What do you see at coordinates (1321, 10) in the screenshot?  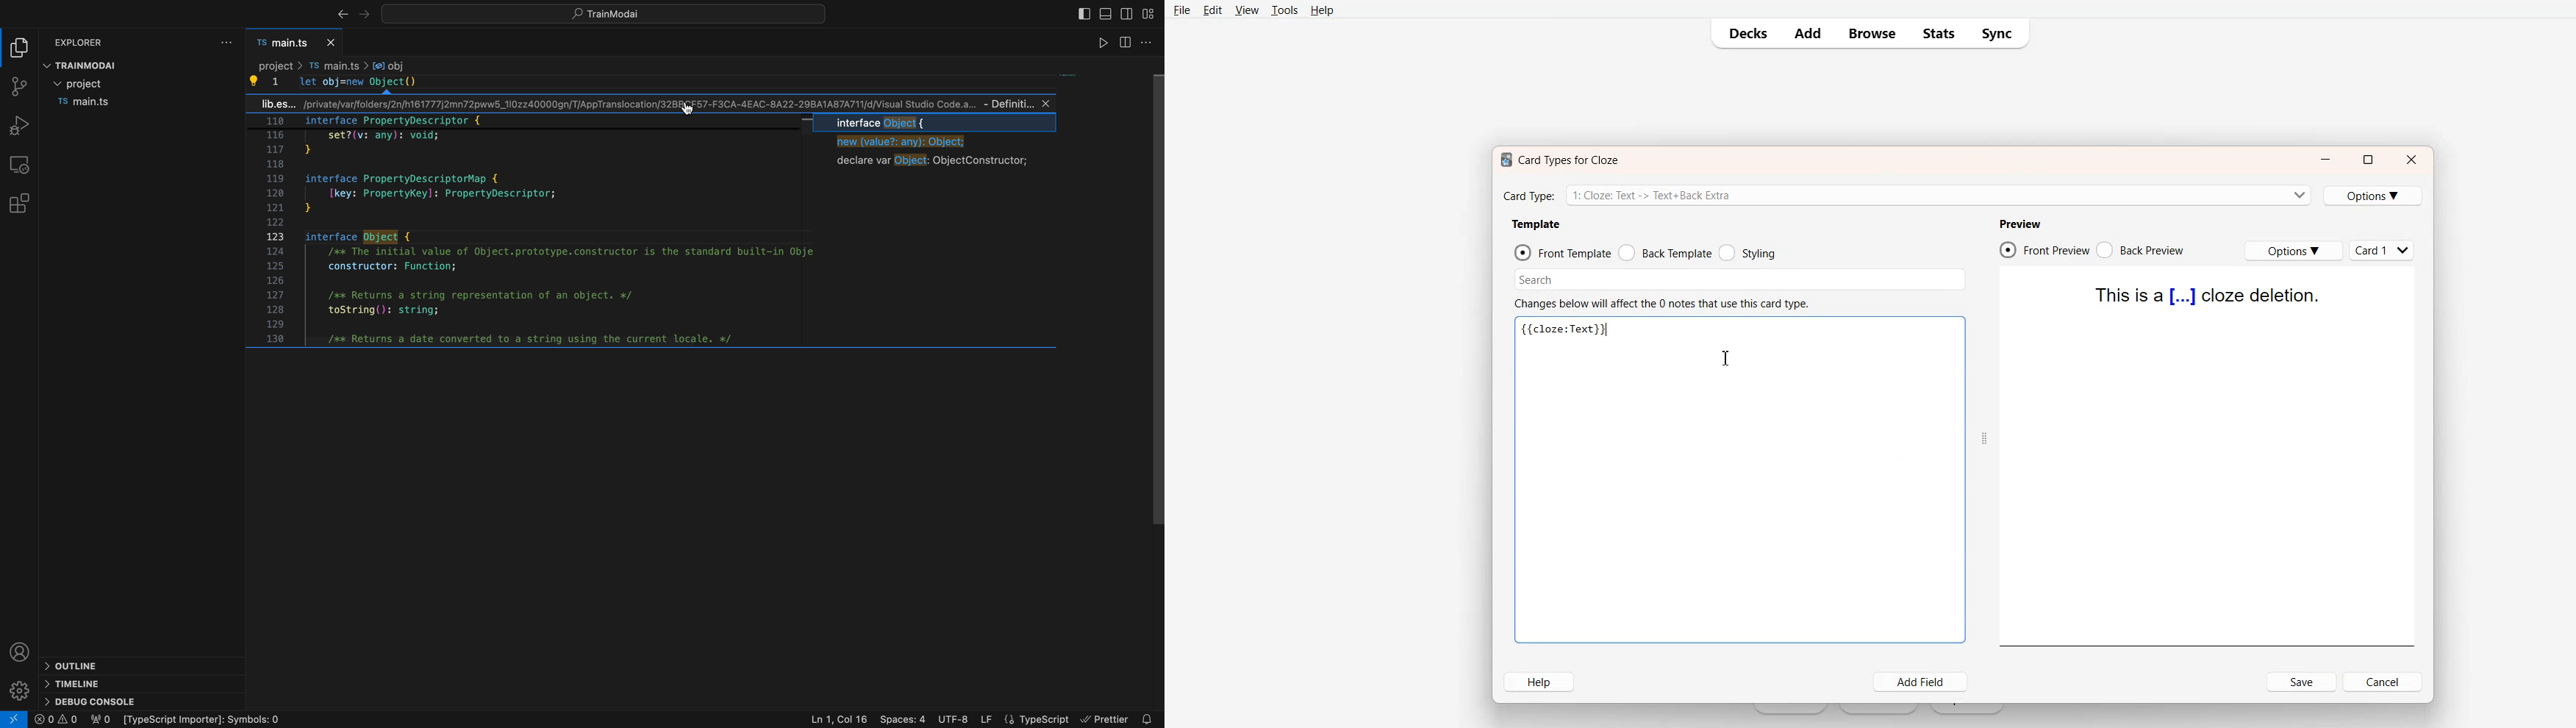 I see `Help` at bounding box center [1321, 10].